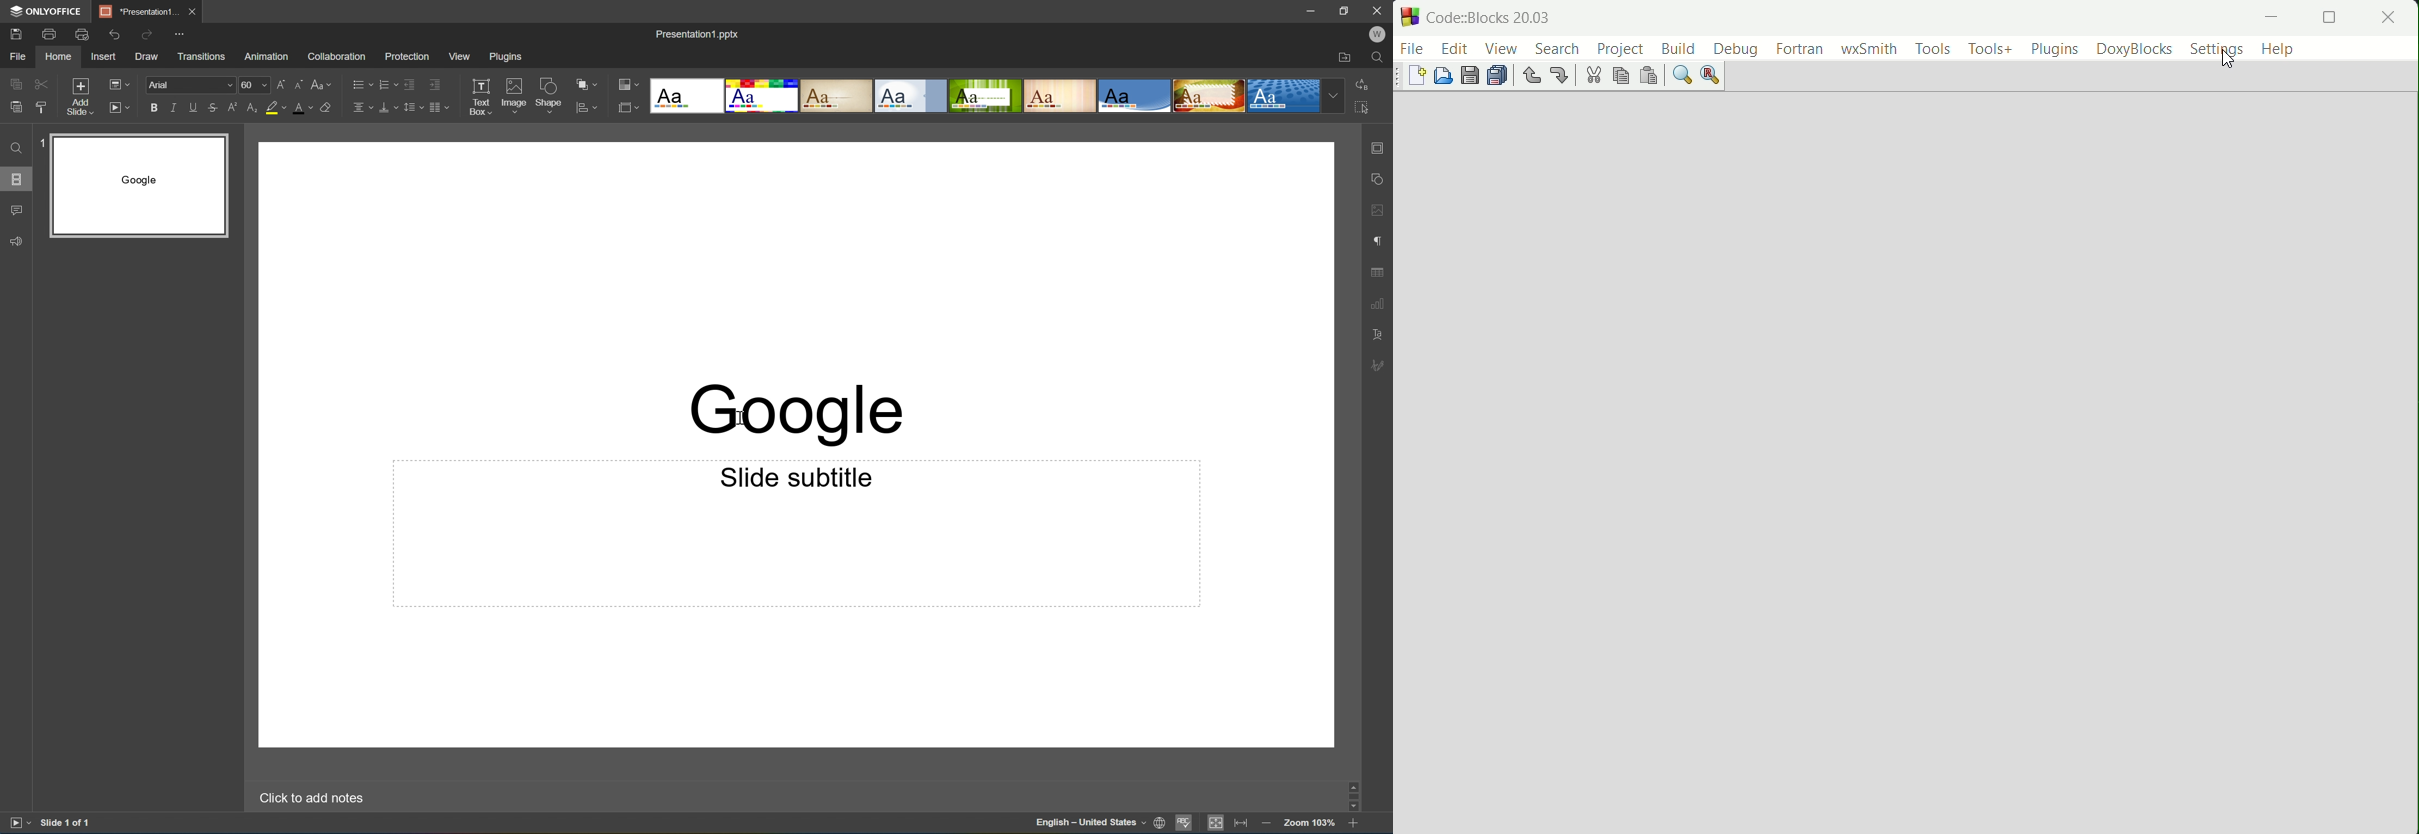  Describe the element at coordinates (16, 179) in the screenshot. I see `Slides` at that location.